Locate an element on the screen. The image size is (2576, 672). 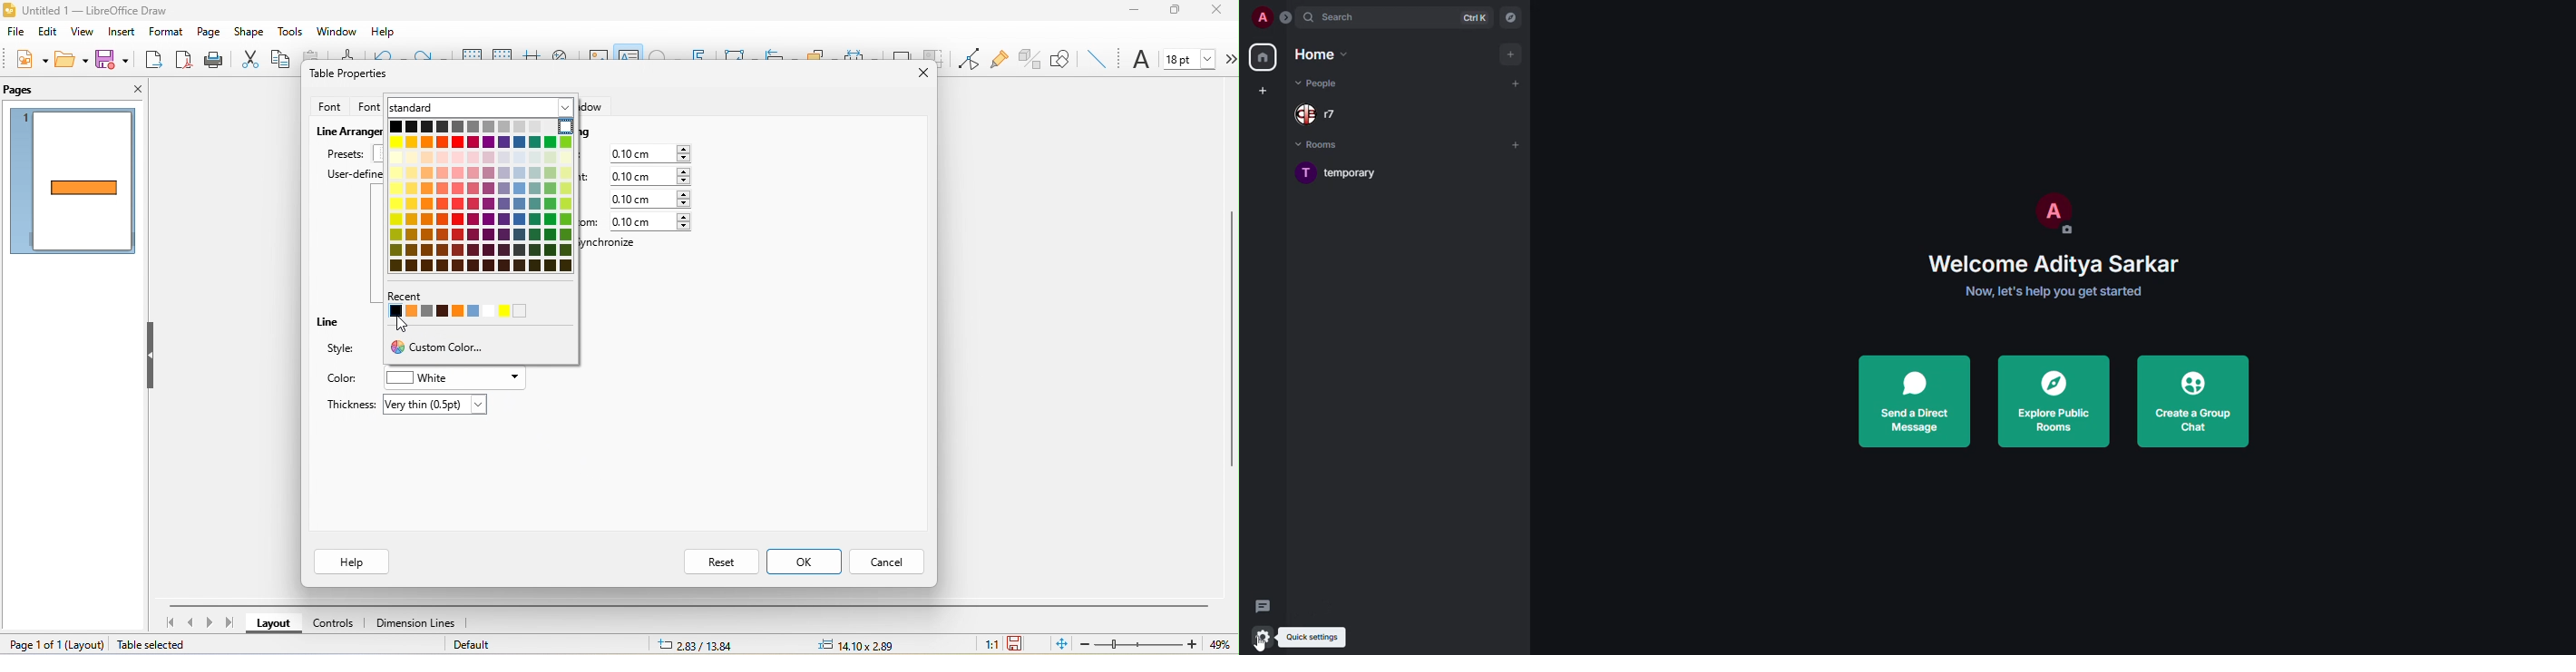
gluepoint function is located at coordinates (1001, 58).